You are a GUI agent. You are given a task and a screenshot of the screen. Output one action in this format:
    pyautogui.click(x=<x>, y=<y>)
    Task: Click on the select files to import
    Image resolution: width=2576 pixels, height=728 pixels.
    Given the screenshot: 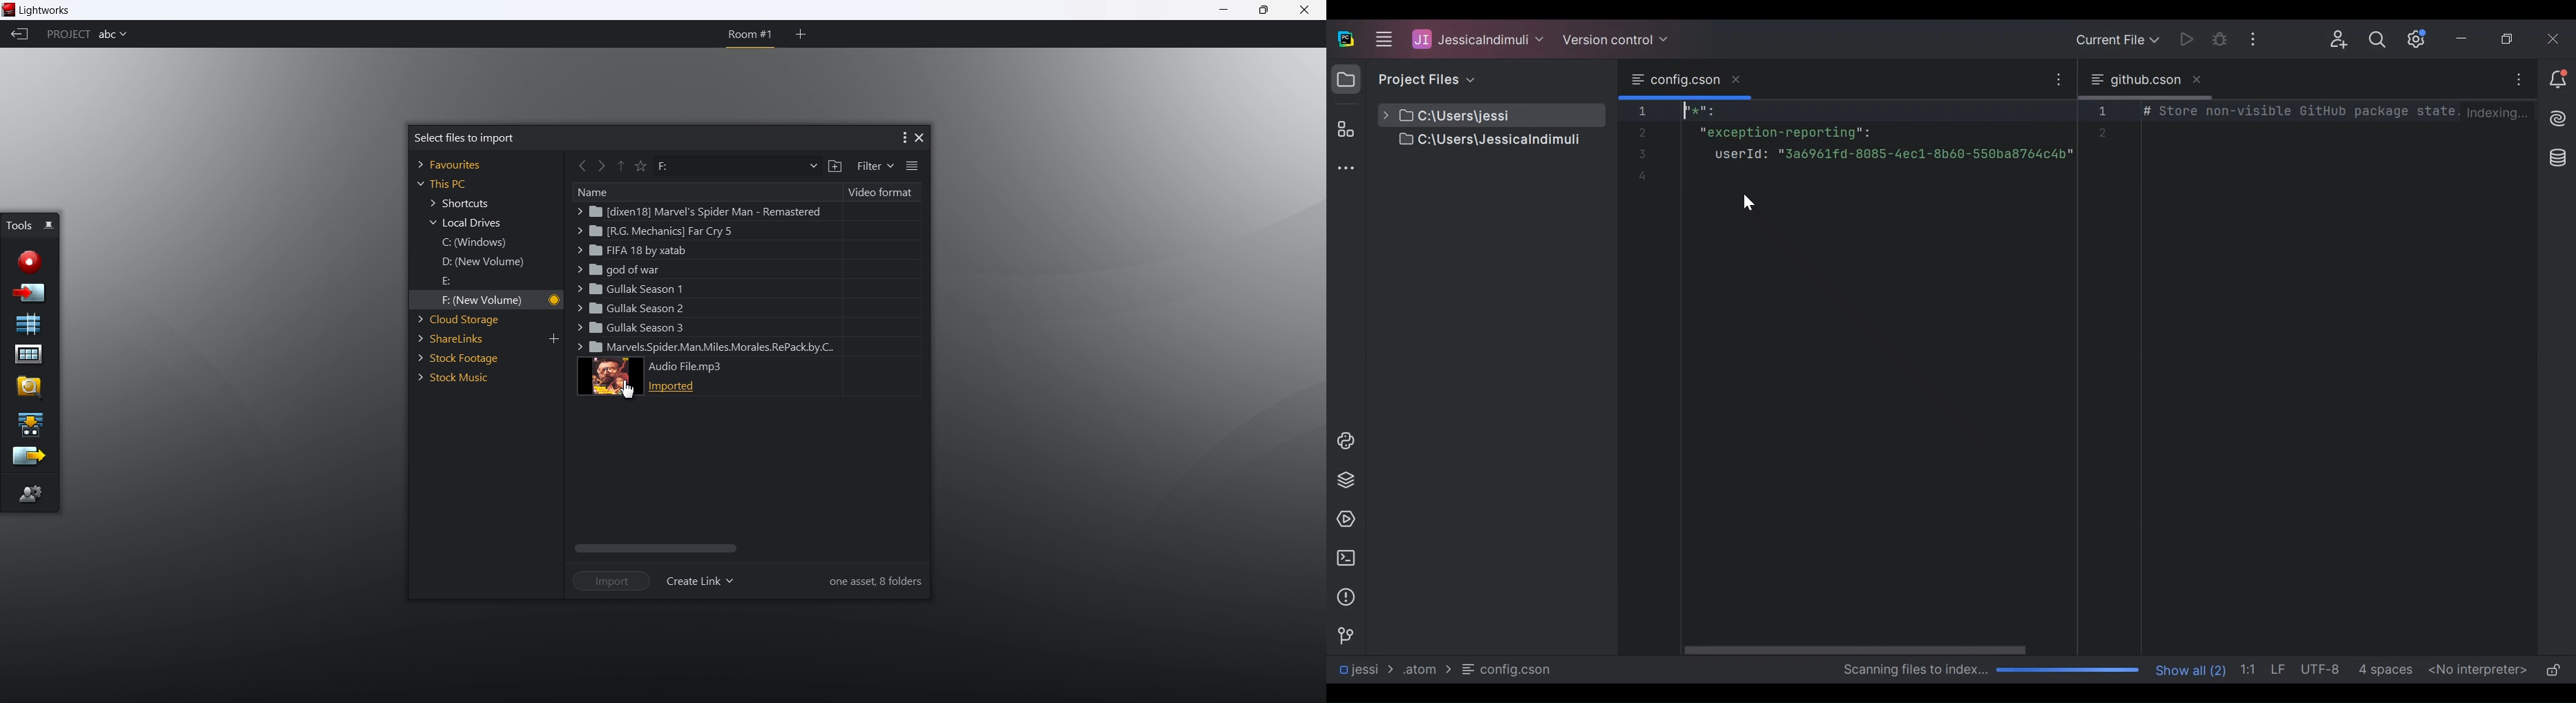 What is the action you would take?
    pyautogui.click(x=461, y=138)
    